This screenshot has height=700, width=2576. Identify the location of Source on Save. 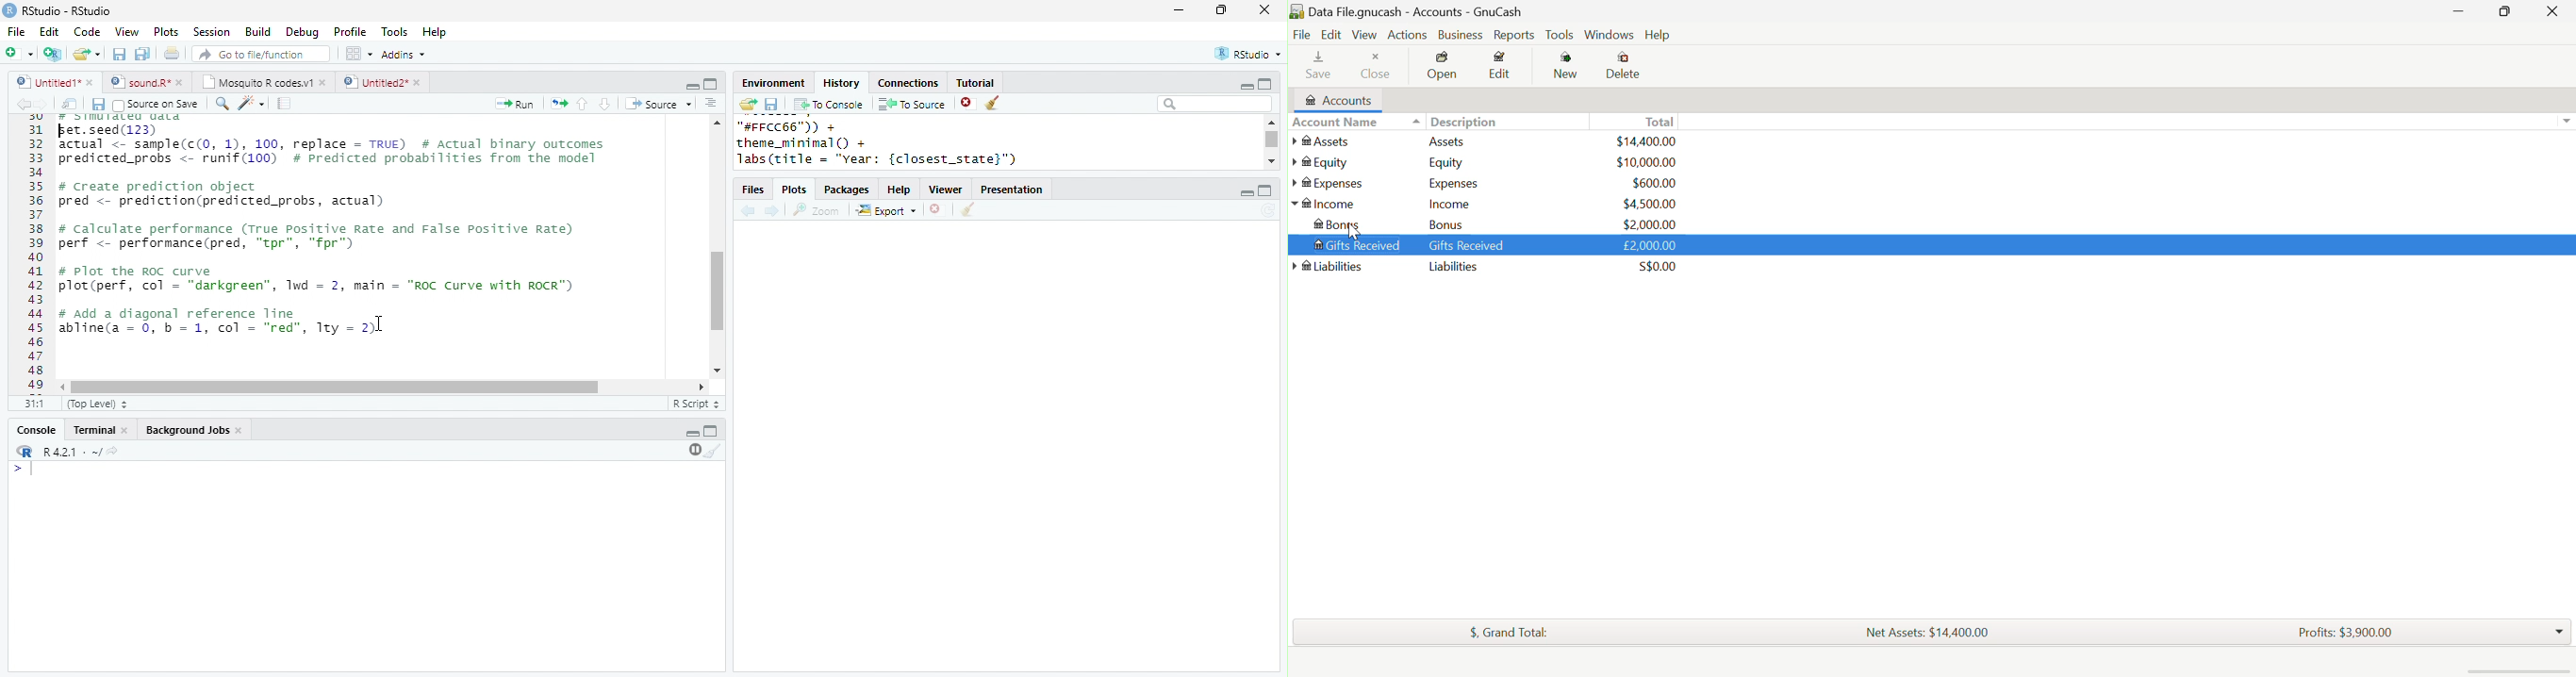
(154, 105).